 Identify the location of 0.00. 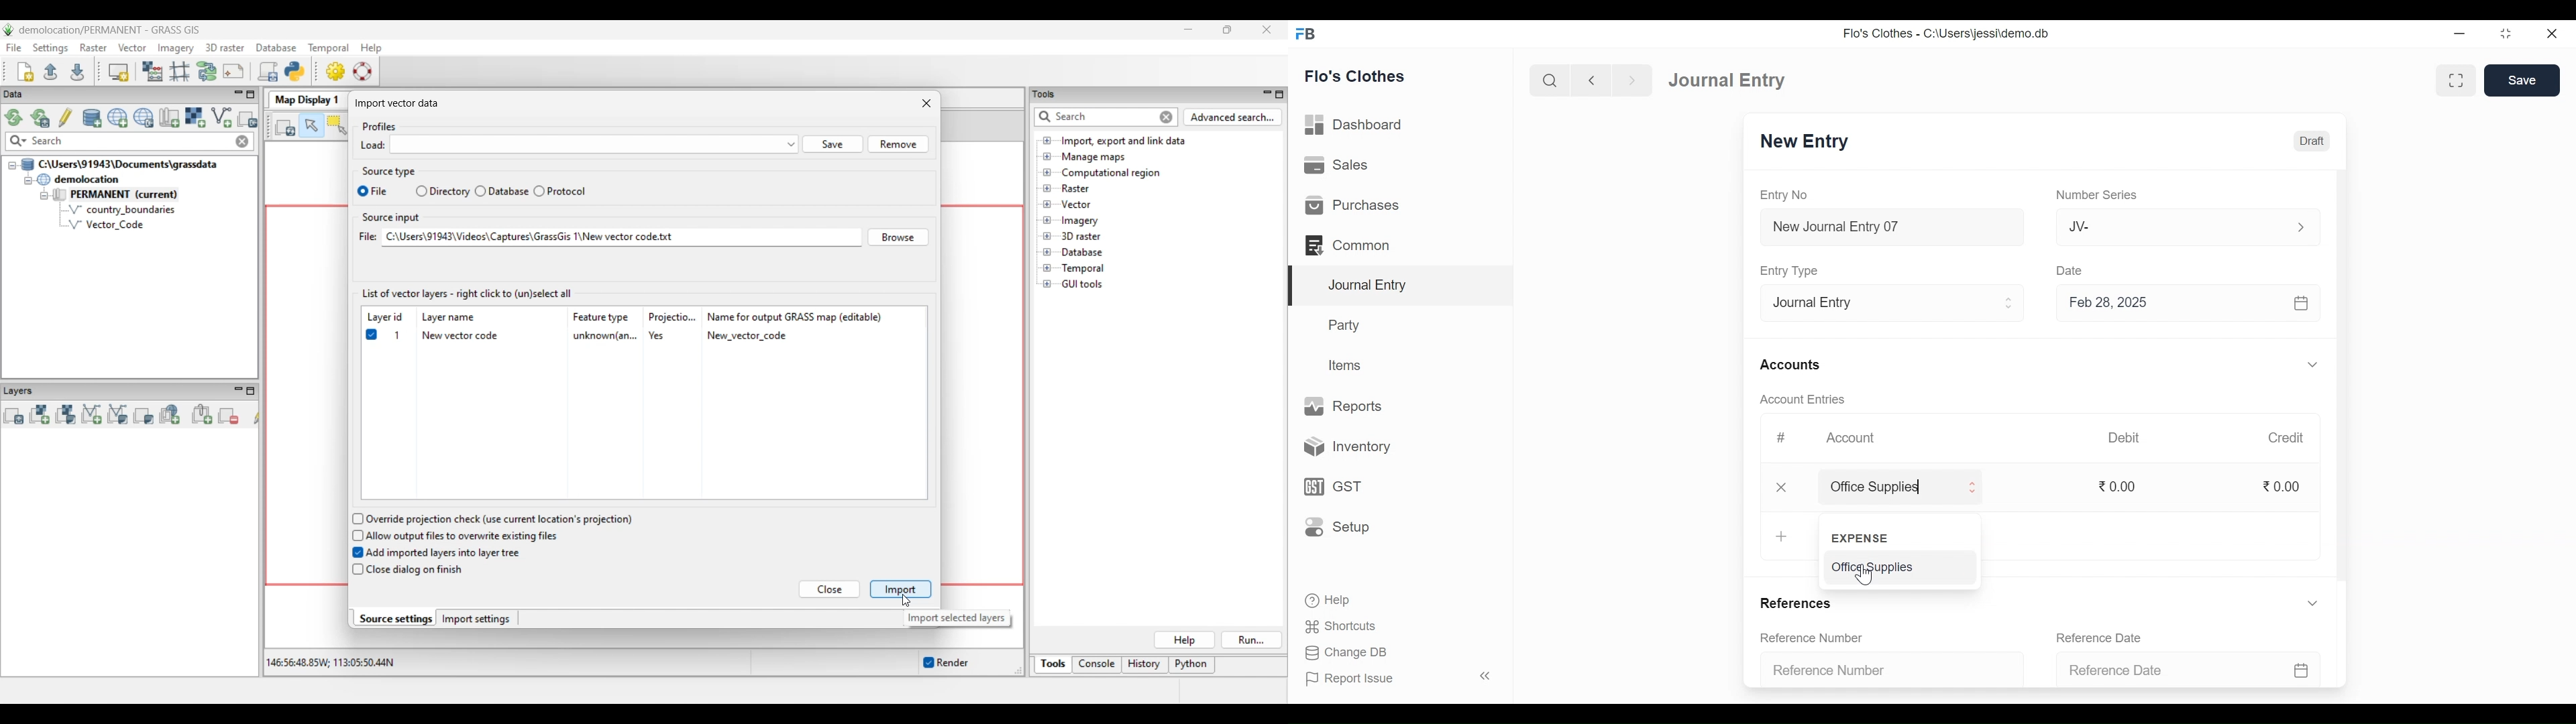
(2284, 487).